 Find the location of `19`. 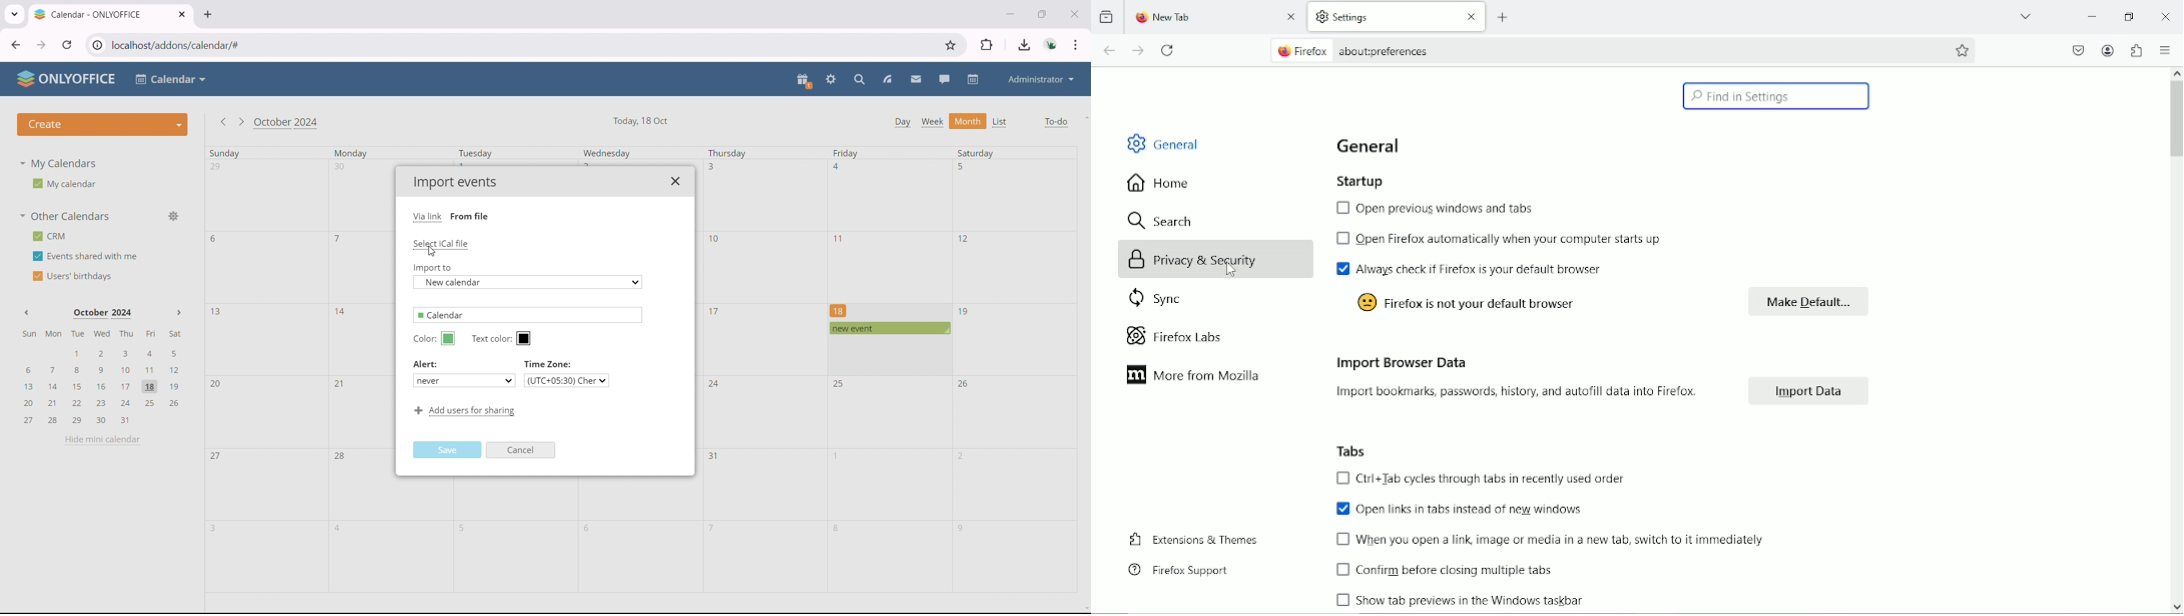

19 is located at coordinates (965, 312).